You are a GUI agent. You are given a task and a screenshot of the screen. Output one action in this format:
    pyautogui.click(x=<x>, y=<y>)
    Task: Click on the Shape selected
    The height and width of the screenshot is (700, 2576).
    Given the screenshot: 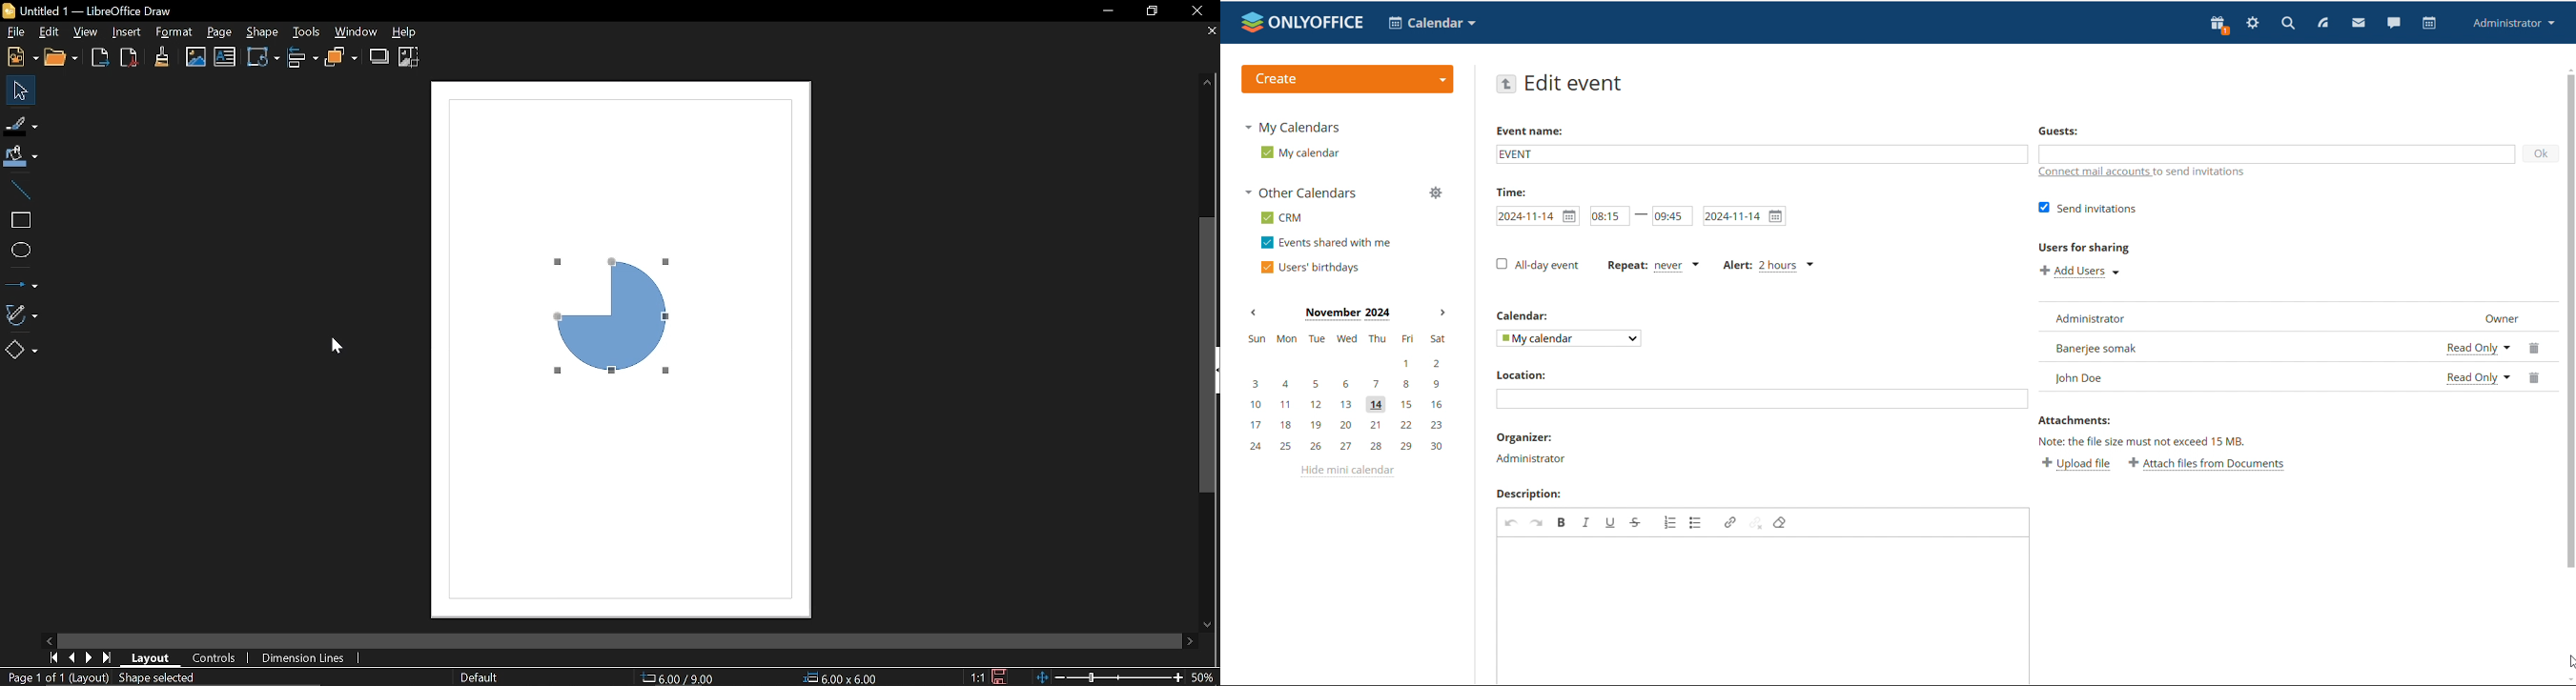 What is the action you would take?
    pyautogui.click(x=158, y=678)
    